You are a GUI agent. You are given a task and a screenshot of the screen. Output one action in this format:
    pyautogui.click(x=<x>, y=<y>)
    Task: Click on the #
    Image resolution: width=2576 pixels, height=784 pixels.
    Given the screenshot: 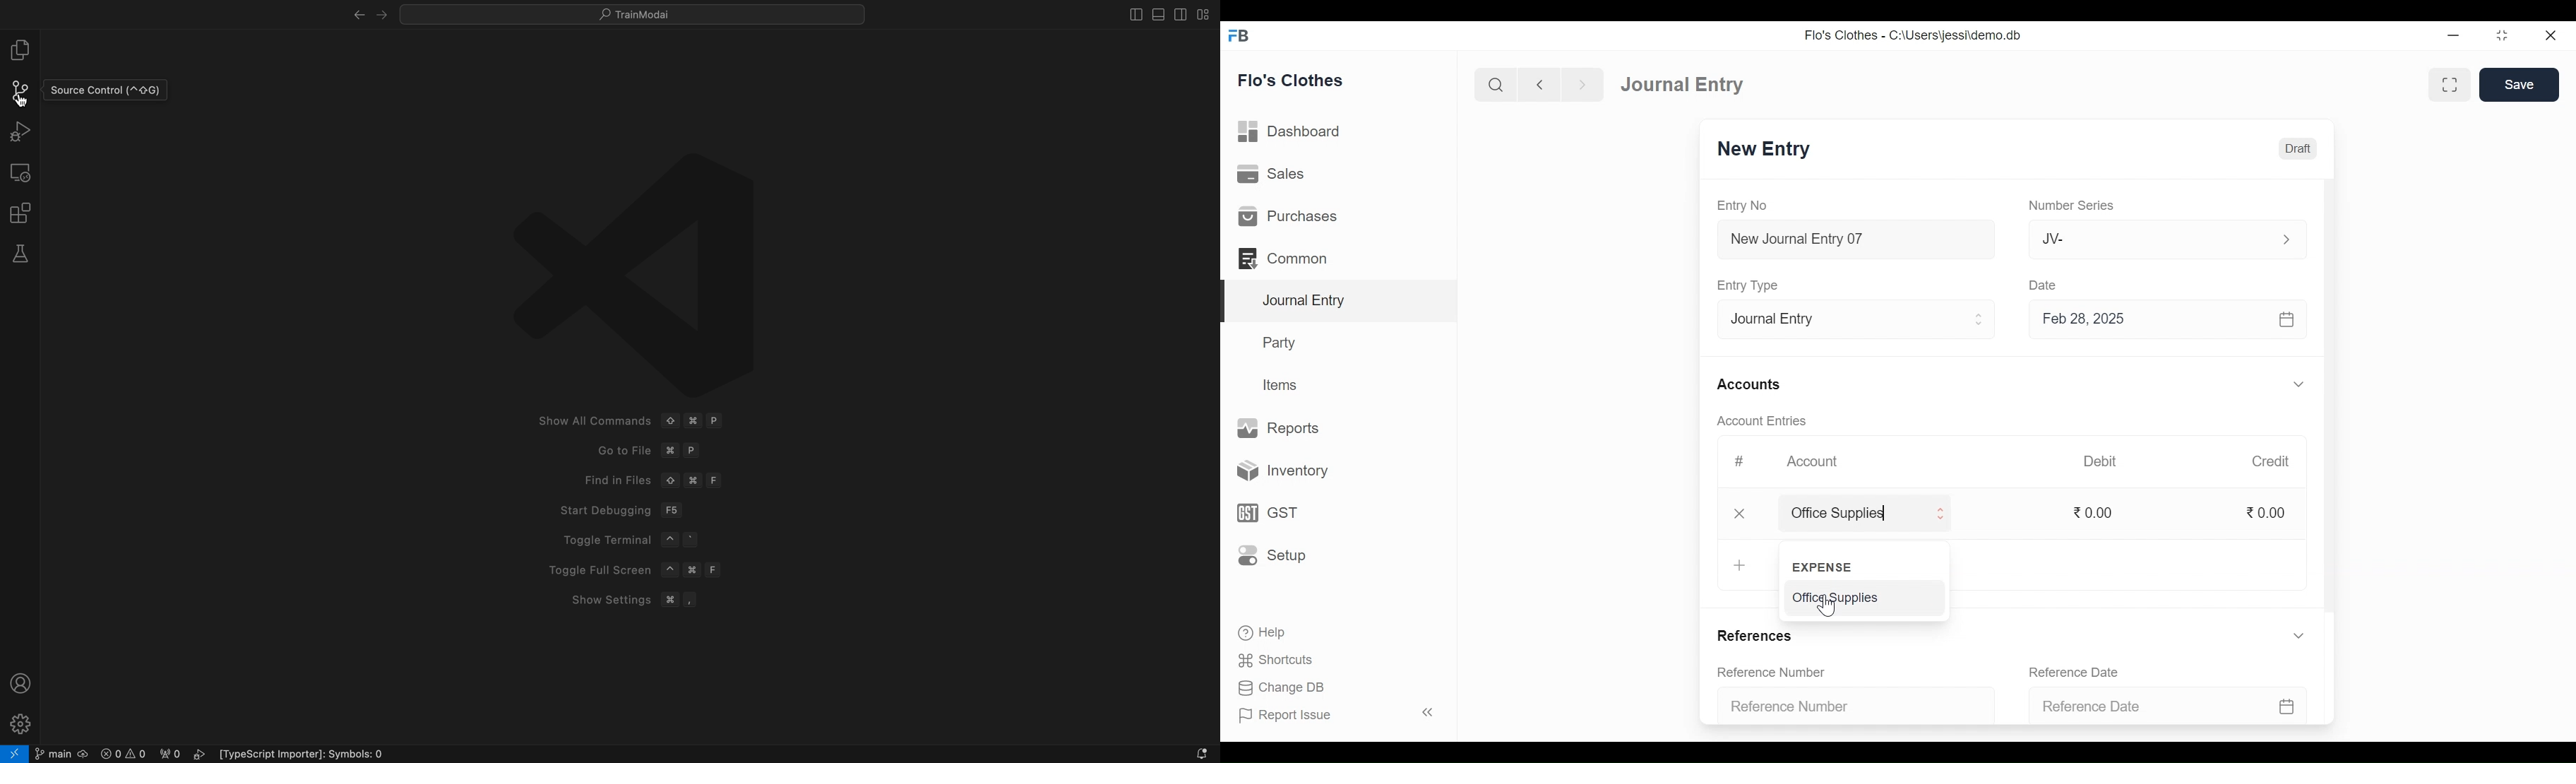 What is the action you would take?
    pyautogui.click(x=1740, y=460)
    